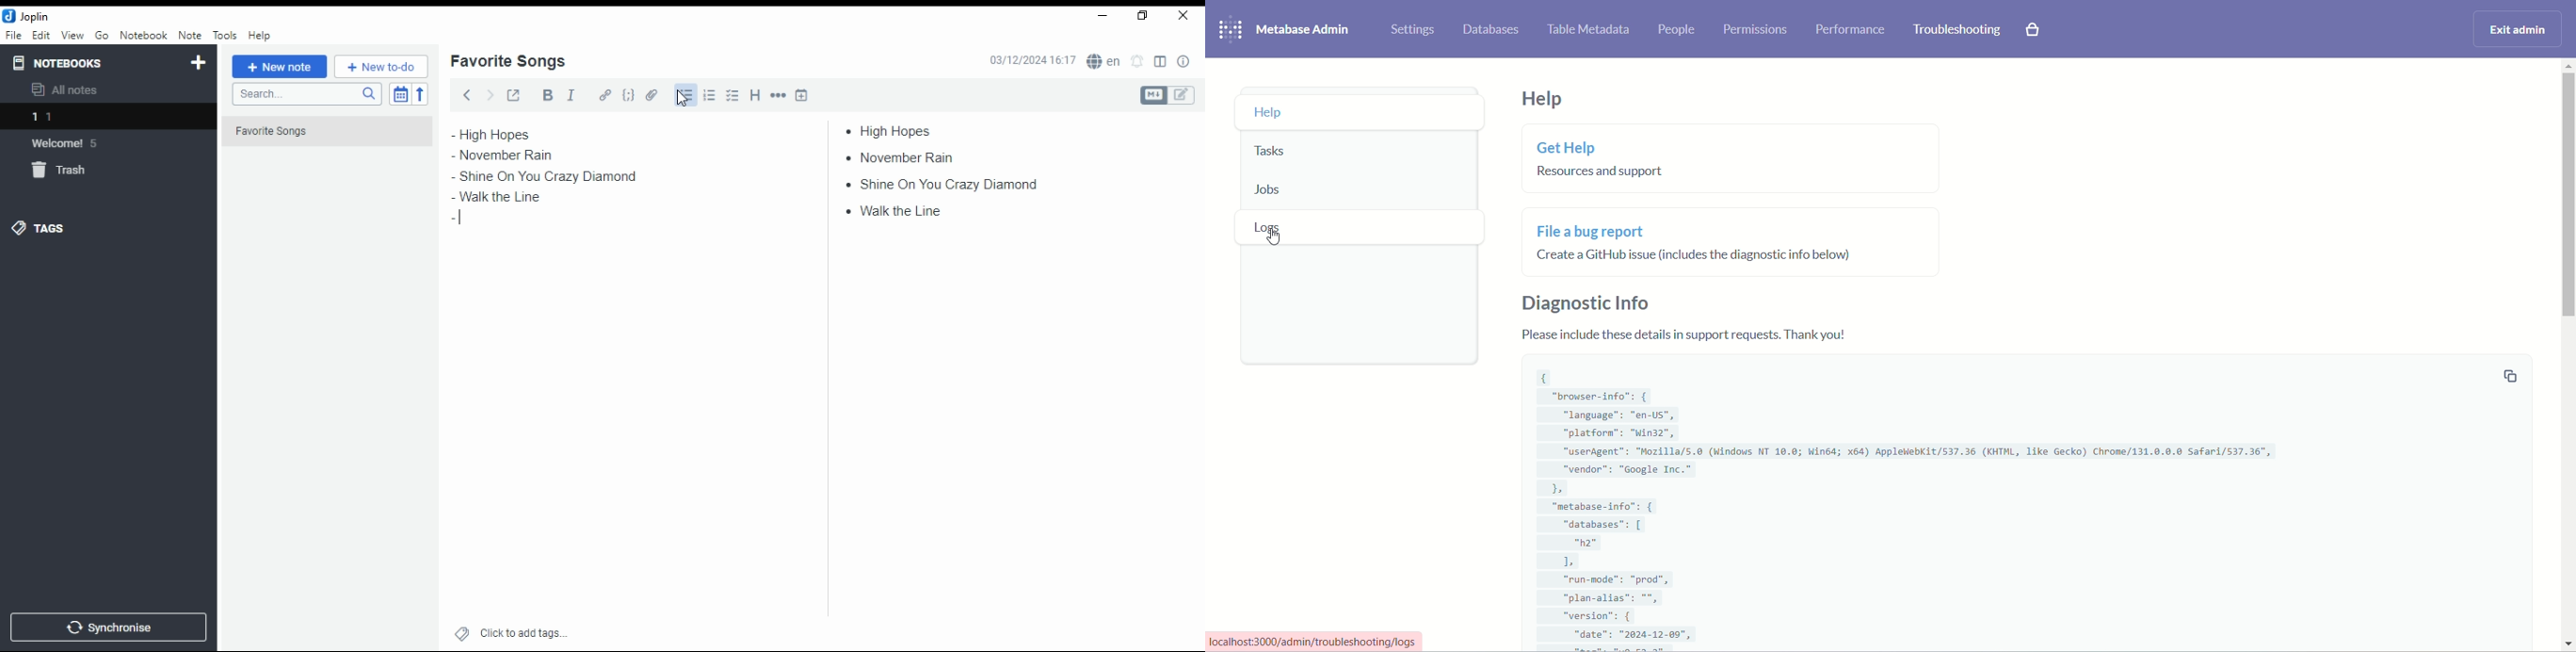 The width and height of the screenshot is (2576, 672). Describe the element at coordinates (1907, 506) in the screenshot. I see `code` at that location.